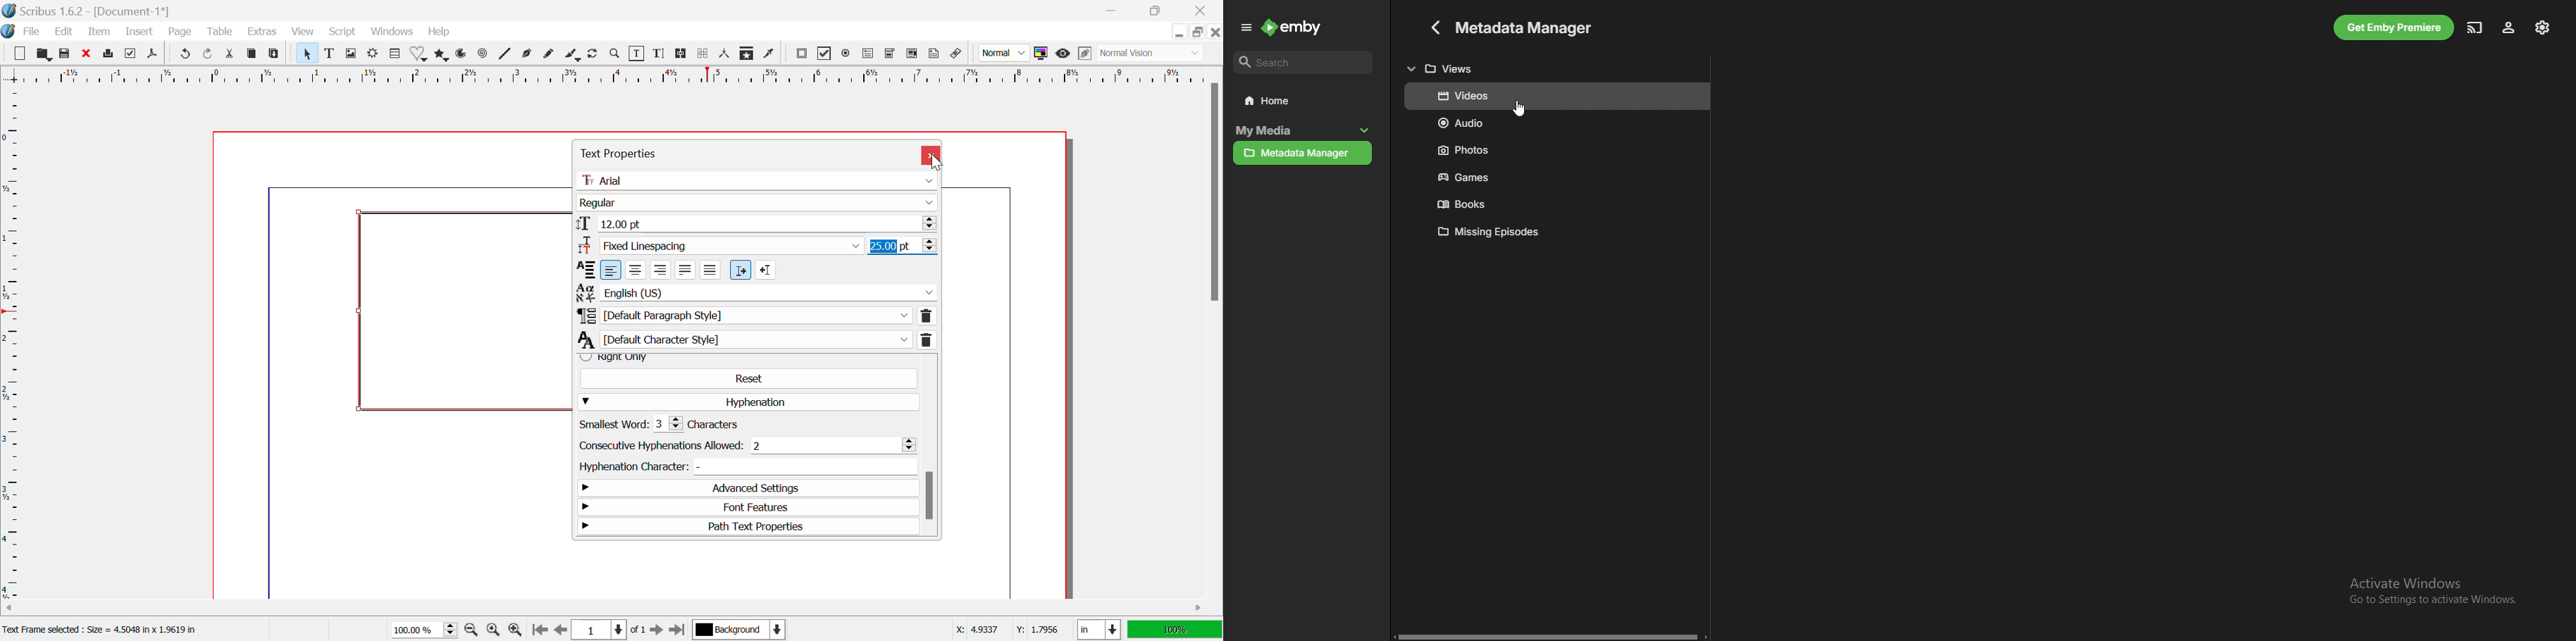  I want to click on Link annotation, so click(959, 54).